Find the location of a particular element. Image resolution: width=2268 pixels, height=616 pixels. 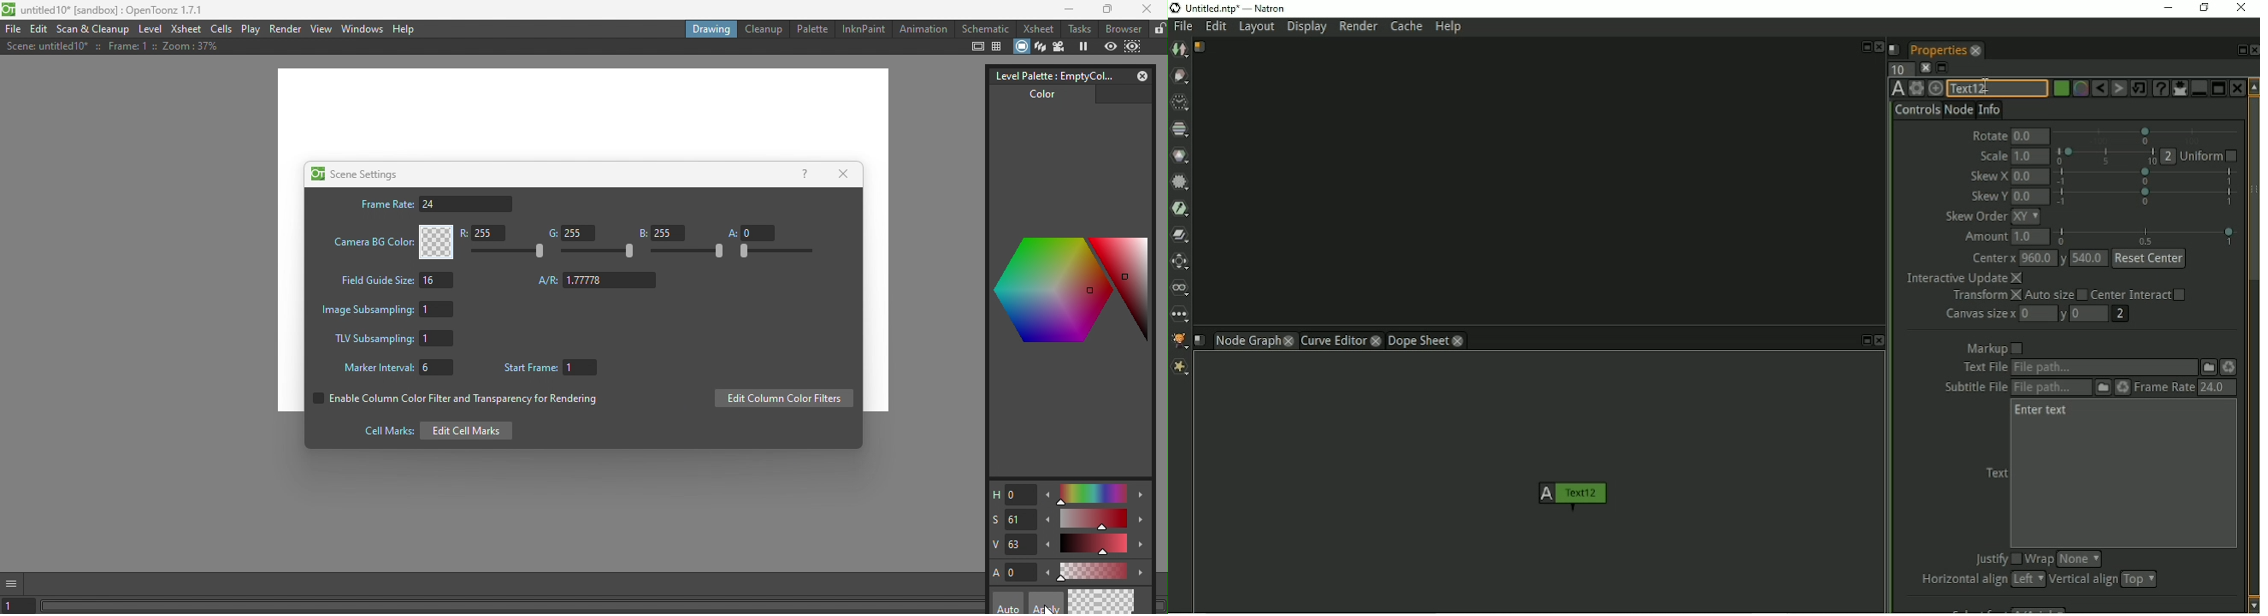

Camera view is located at coordinates (1061, 46).